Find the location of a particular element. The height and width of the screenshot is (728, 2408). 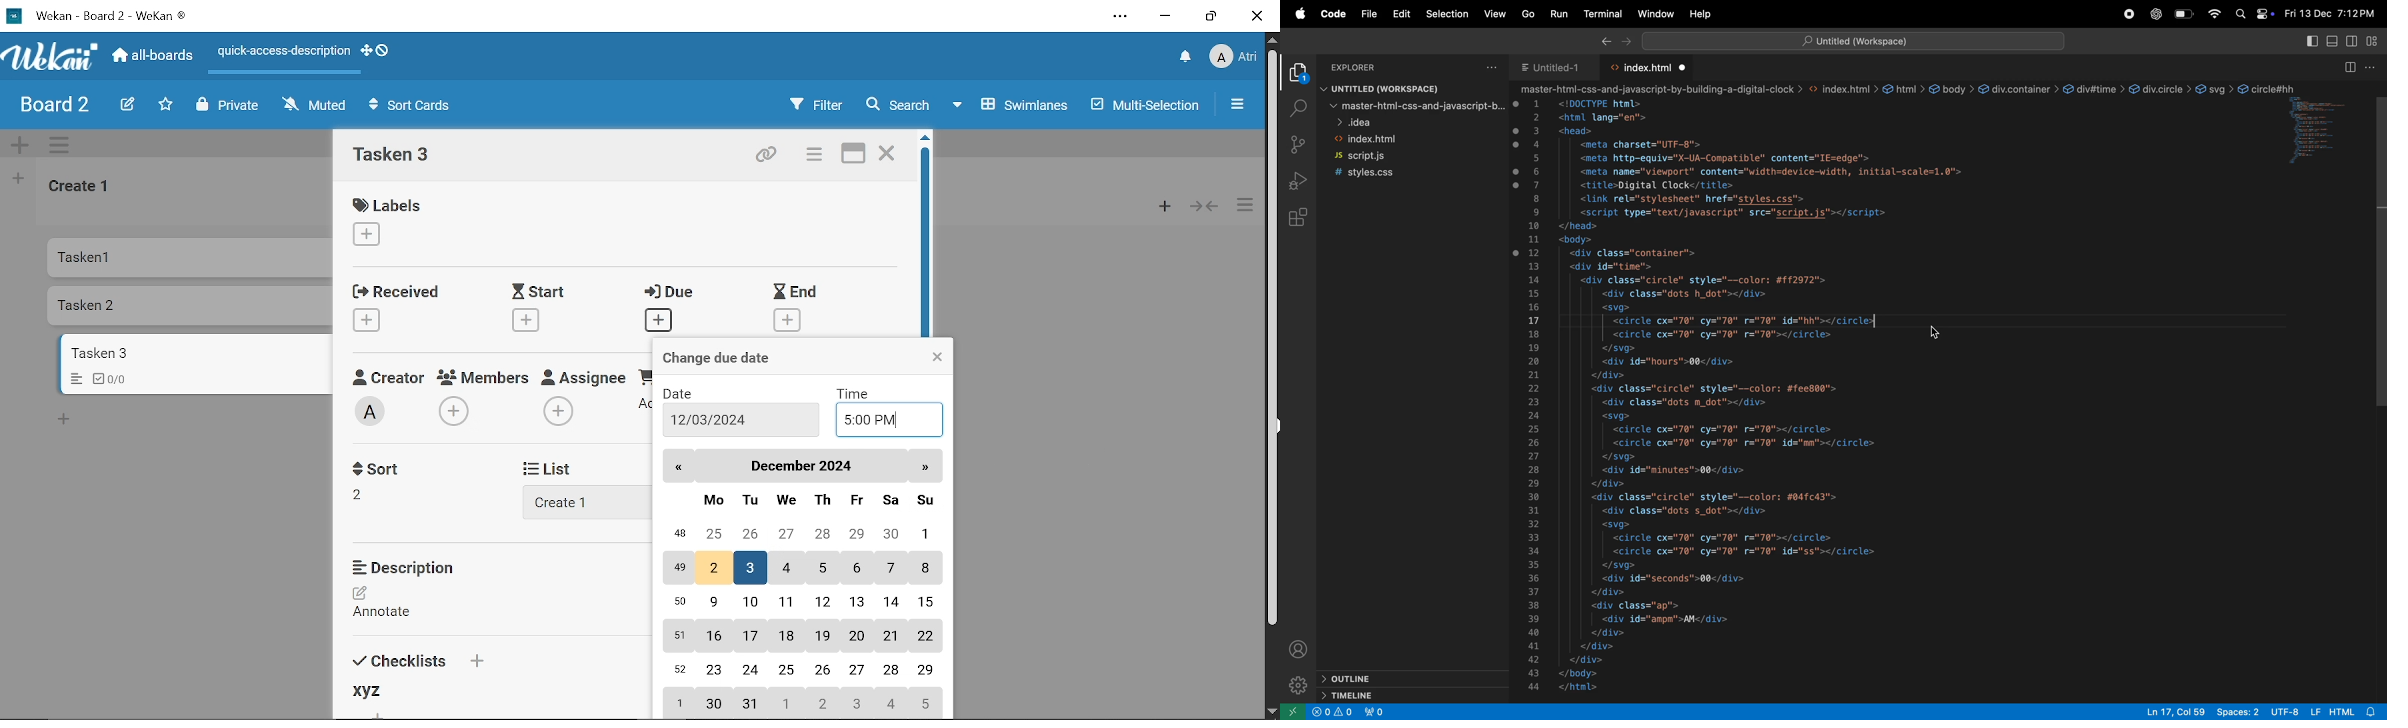

Cursor is located at coordinates (1272, 429).